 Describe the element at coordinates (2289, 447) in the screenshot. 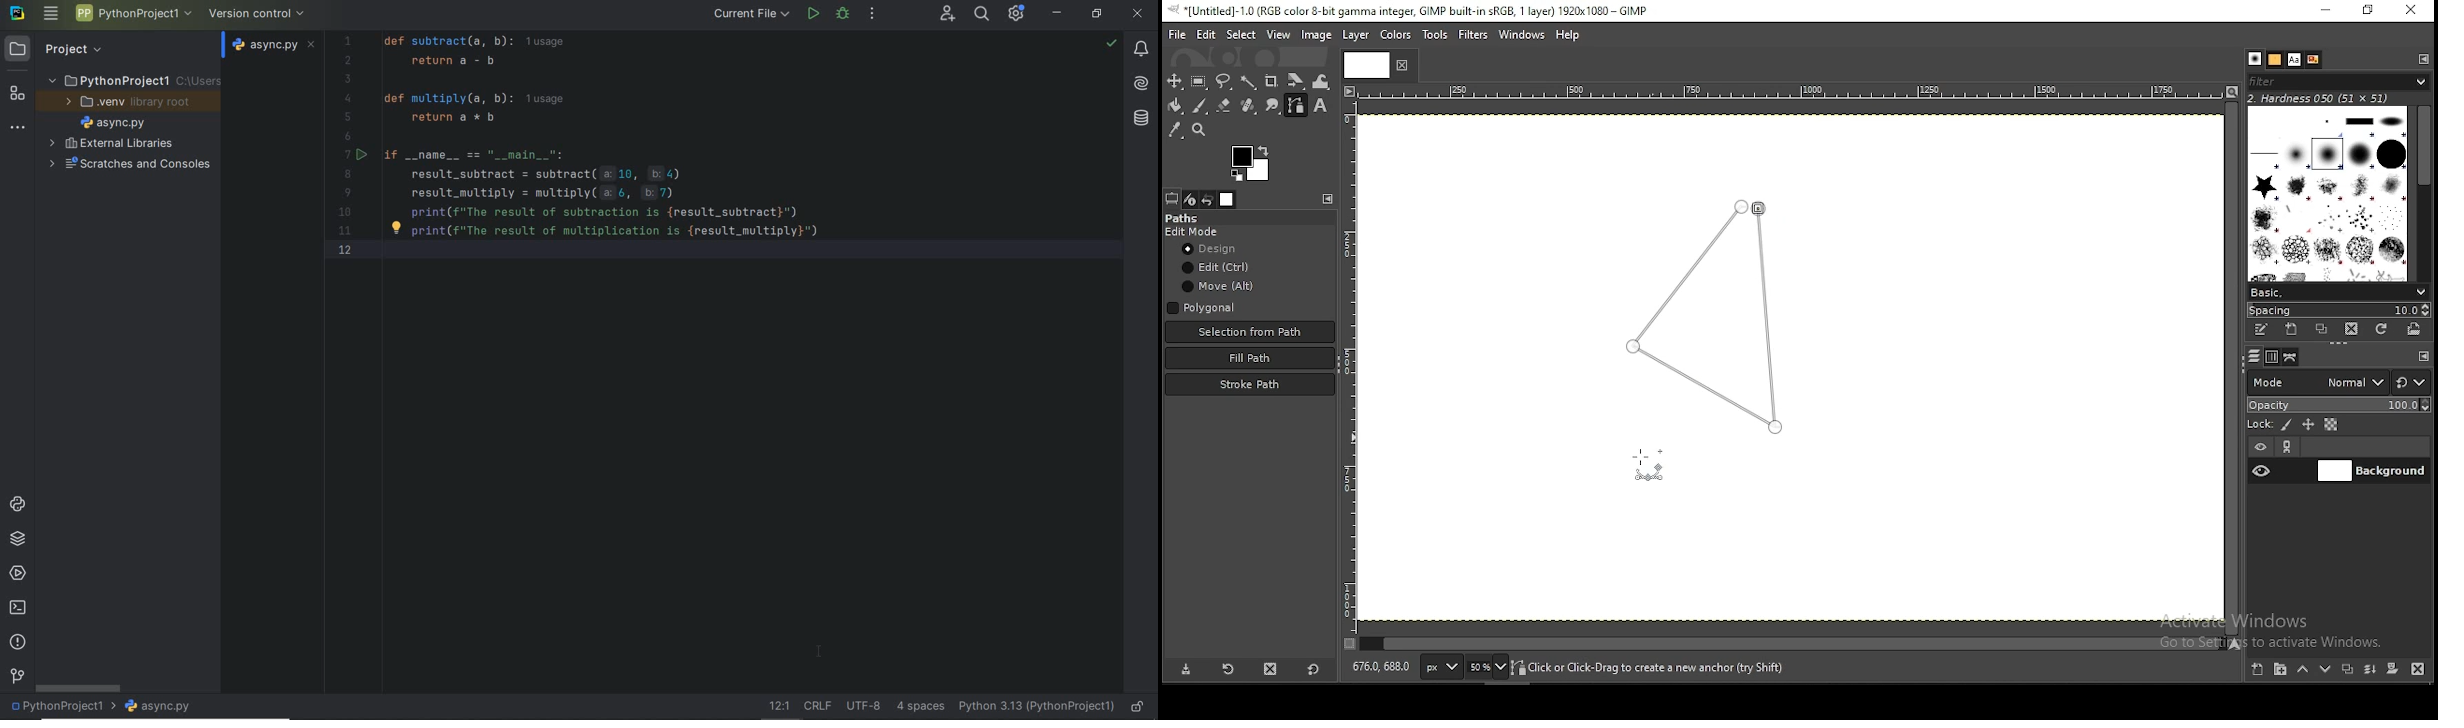

I see `link` at that location.